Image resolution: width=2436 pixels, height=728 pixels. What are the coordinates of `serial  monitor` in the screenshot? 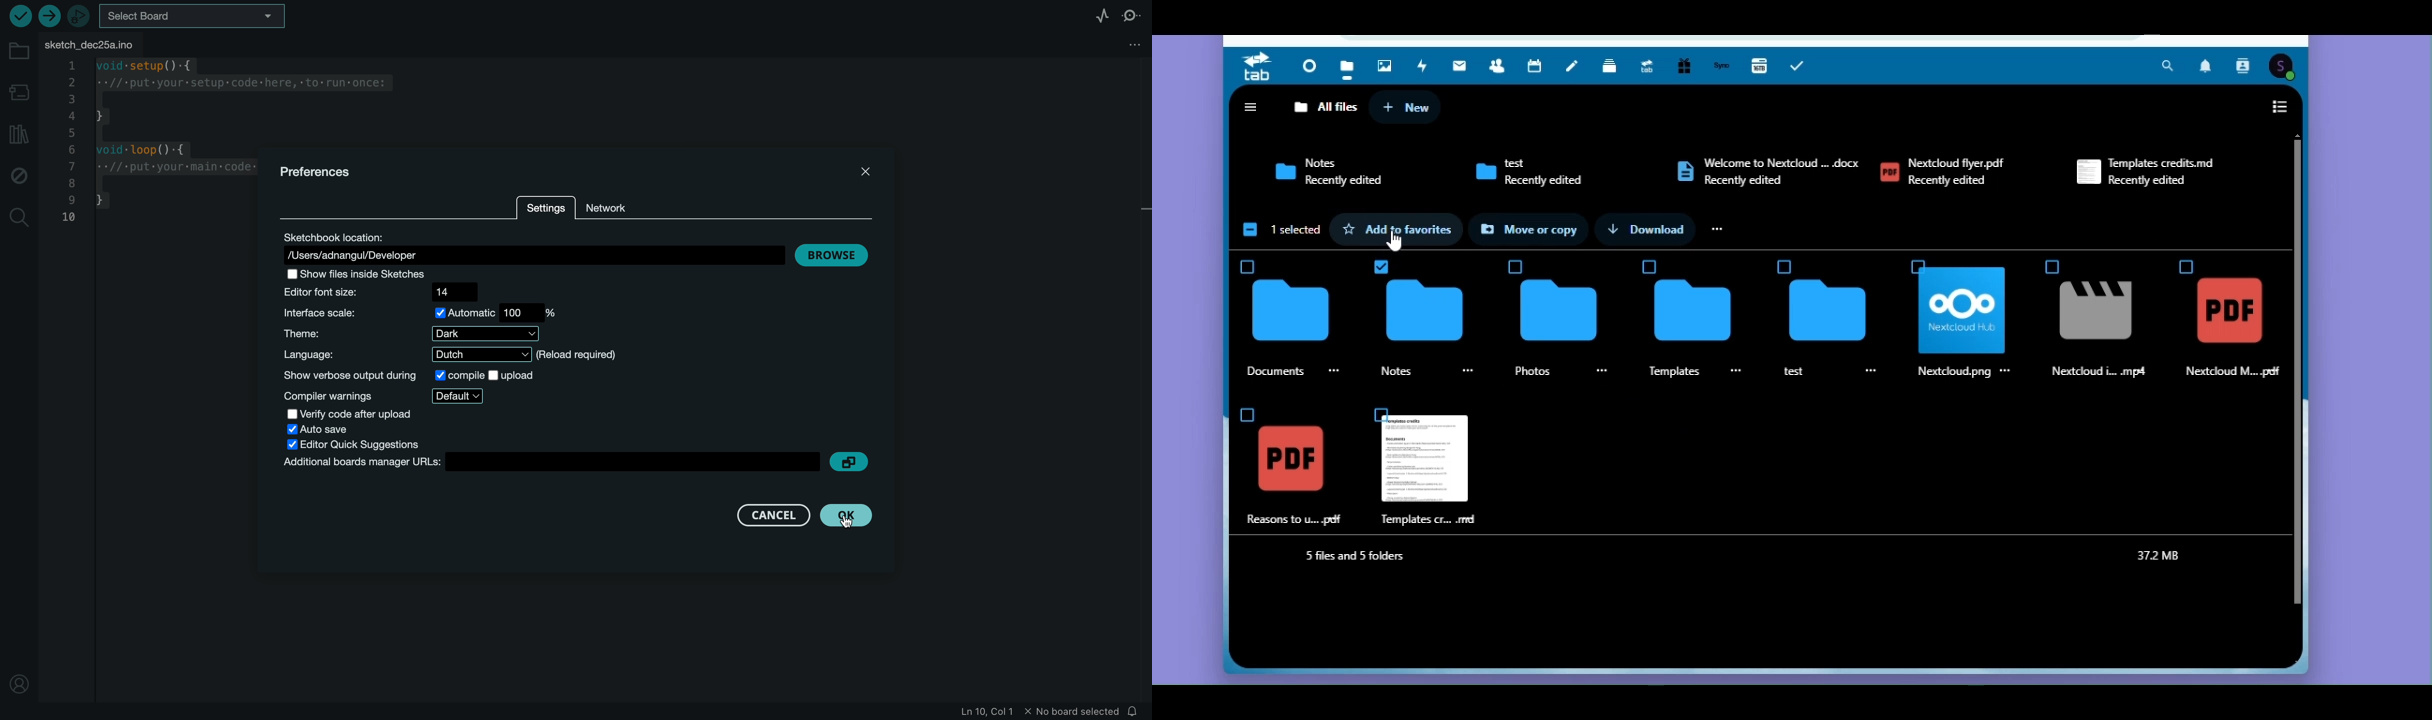 It's located at (1131, 16).